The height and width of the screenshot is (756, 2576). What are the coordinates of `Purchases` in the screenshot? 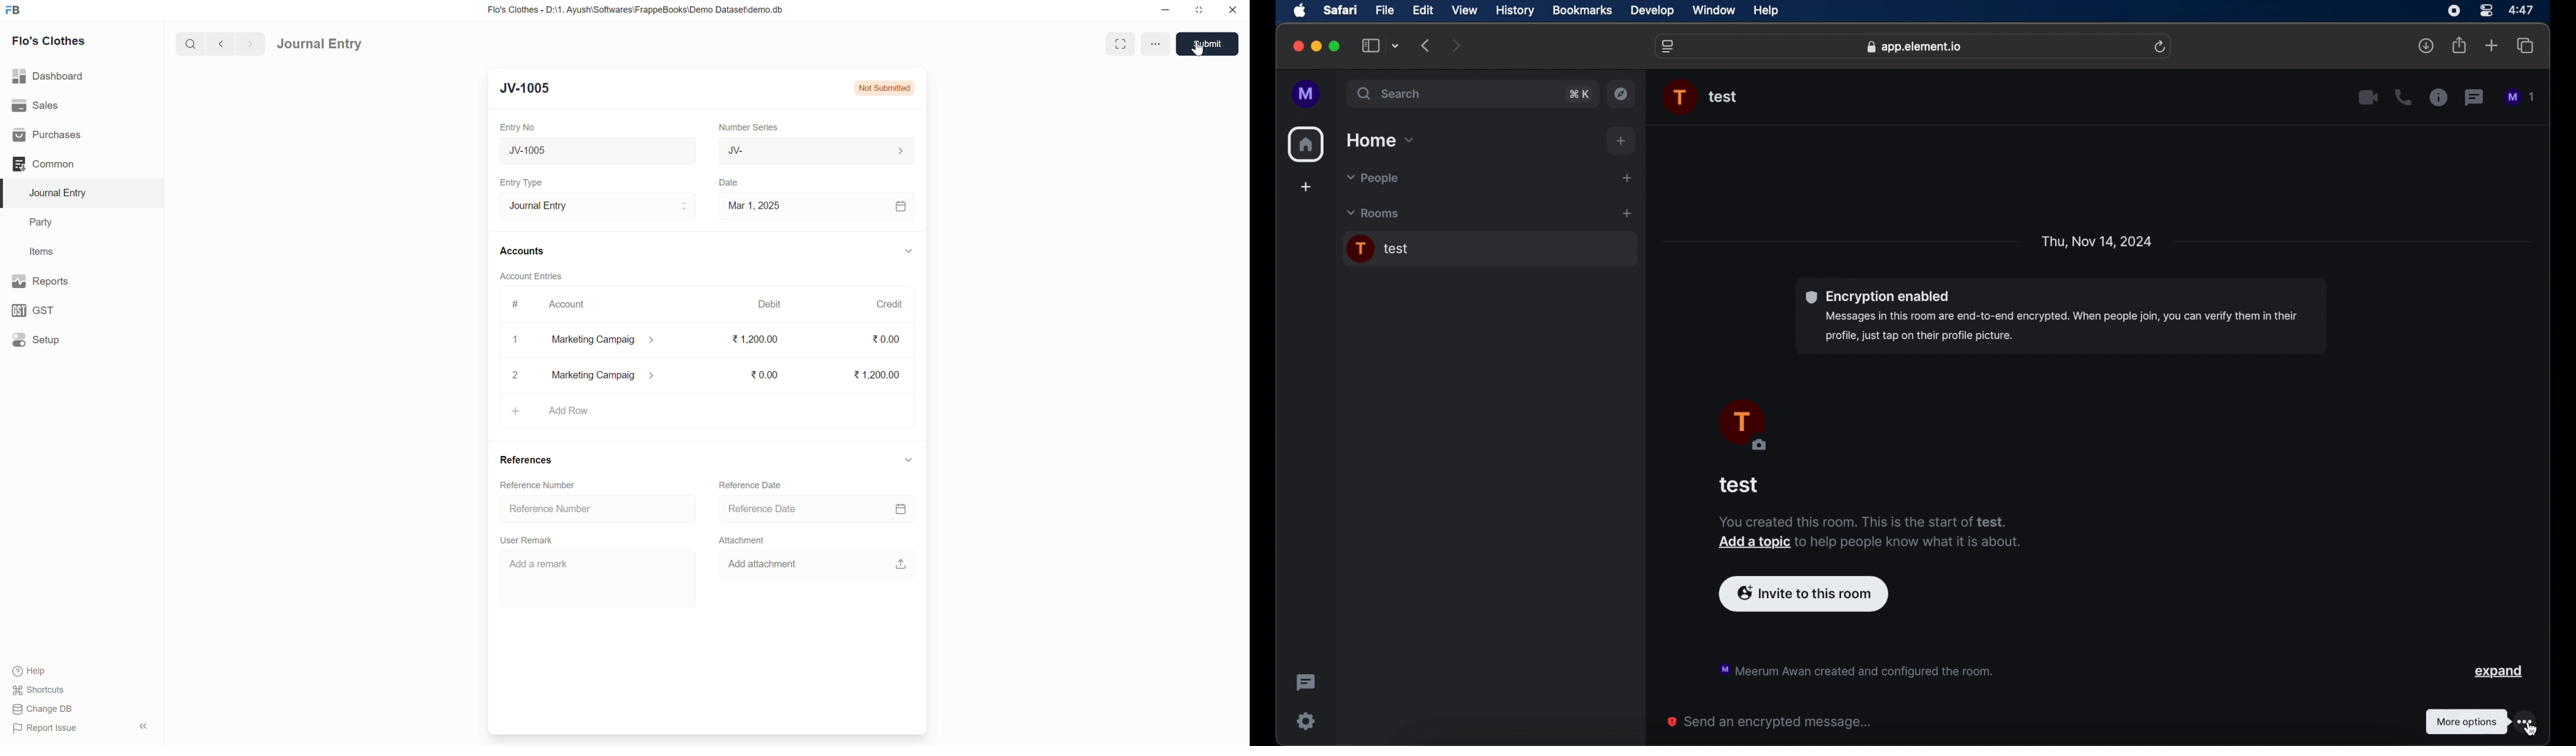 It's located at (50, 135).